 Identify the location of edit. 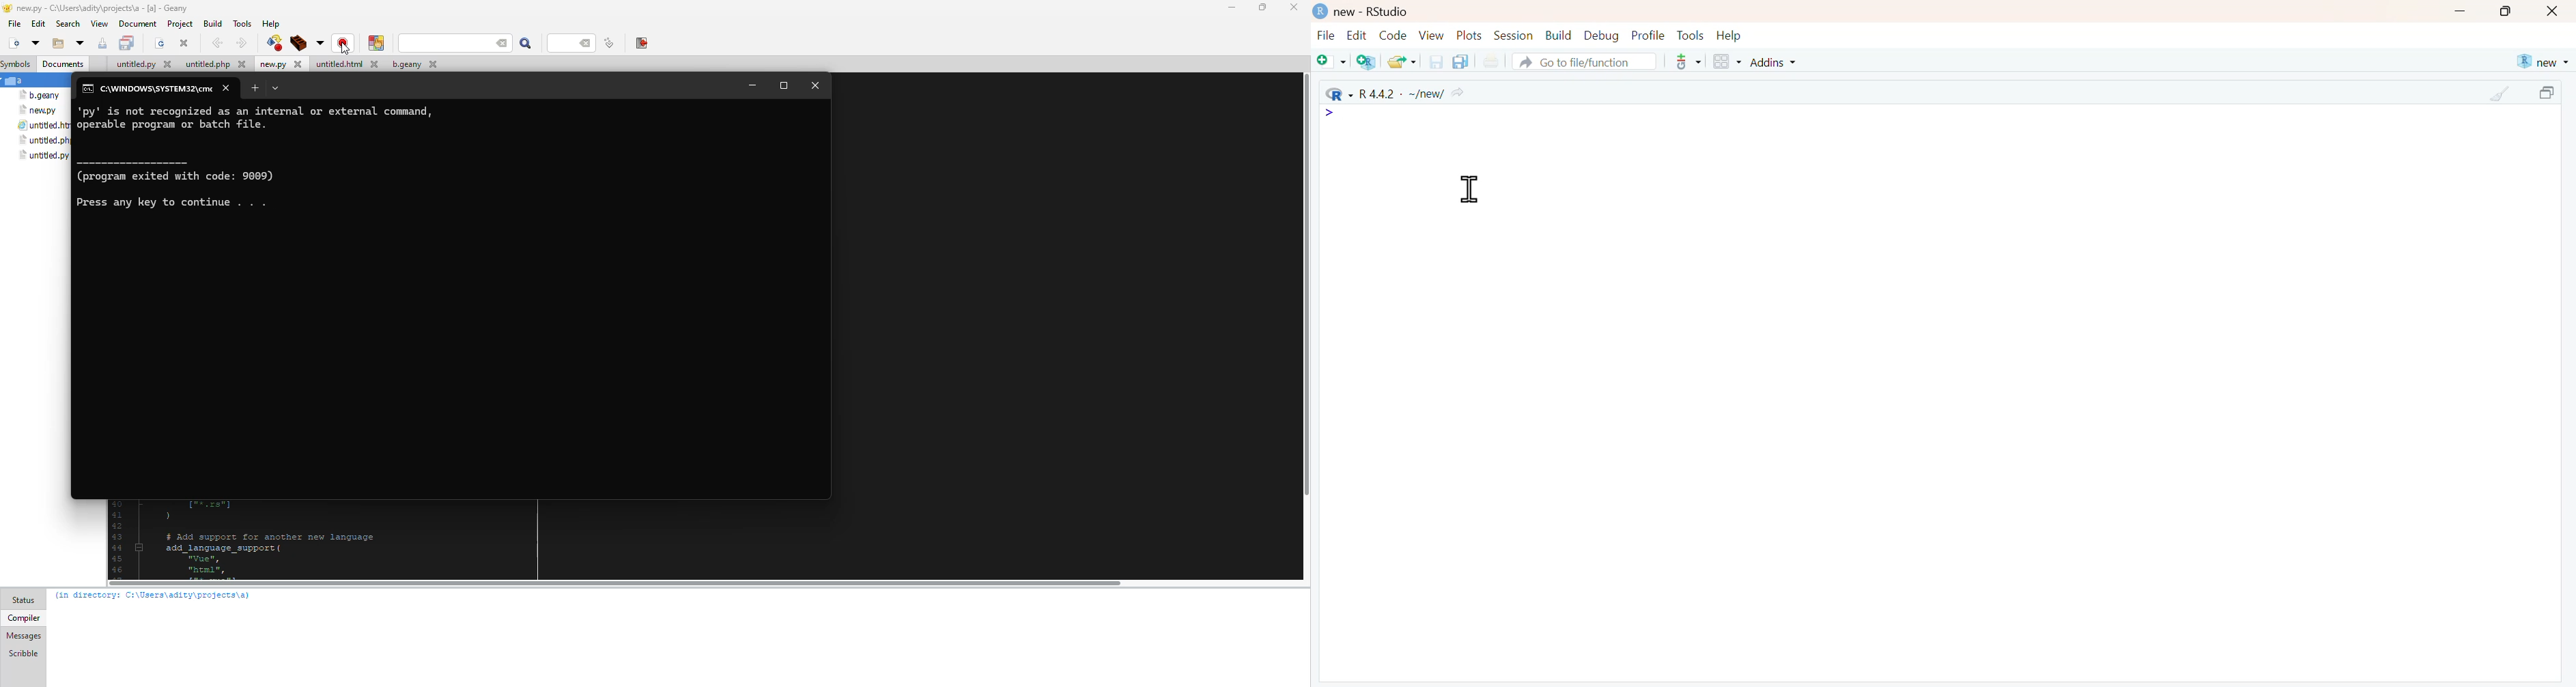
(39, 24).